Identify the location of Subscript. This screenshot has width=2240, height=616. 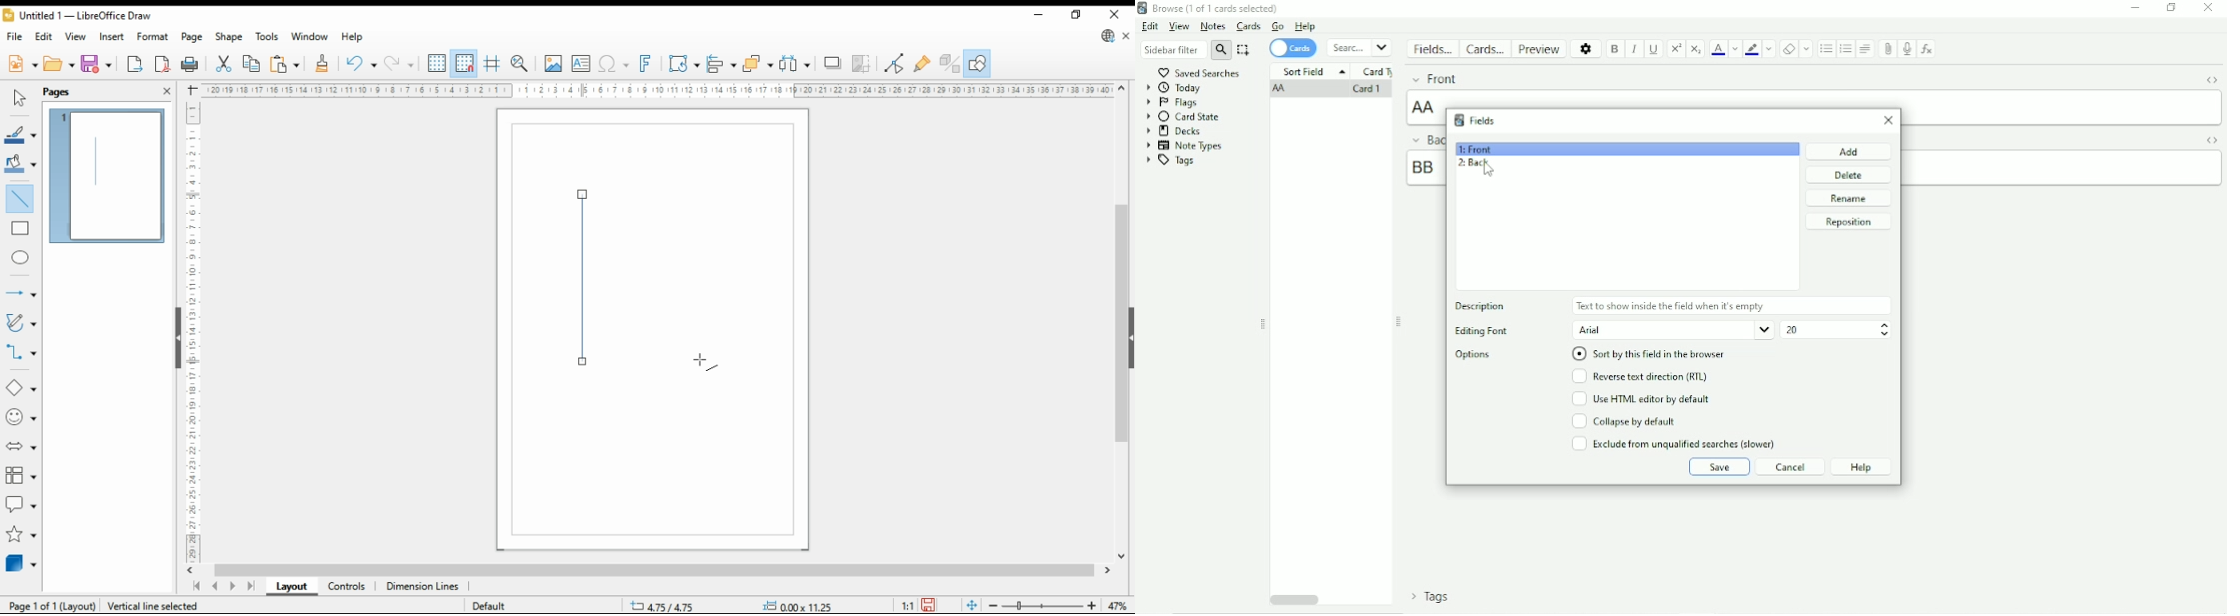
(1696, 49).